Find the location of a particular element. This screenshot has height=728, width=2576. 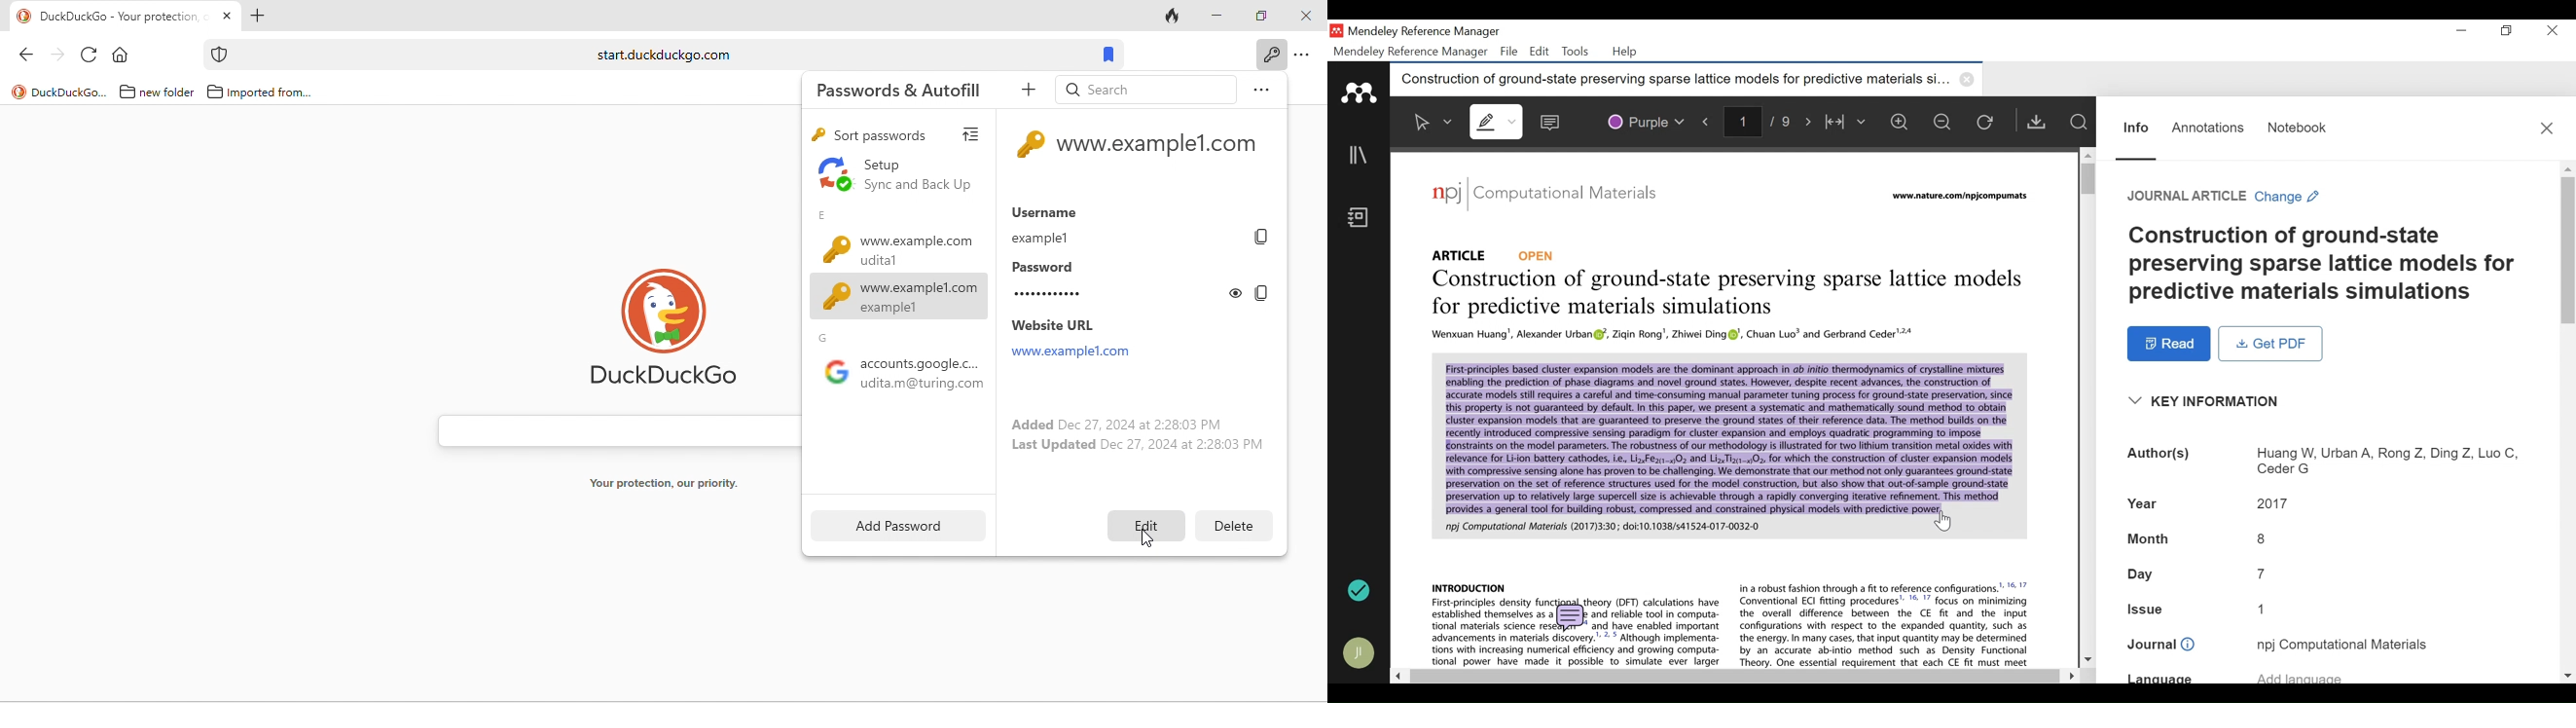

sort passwords is located at coordinates (881, 135).